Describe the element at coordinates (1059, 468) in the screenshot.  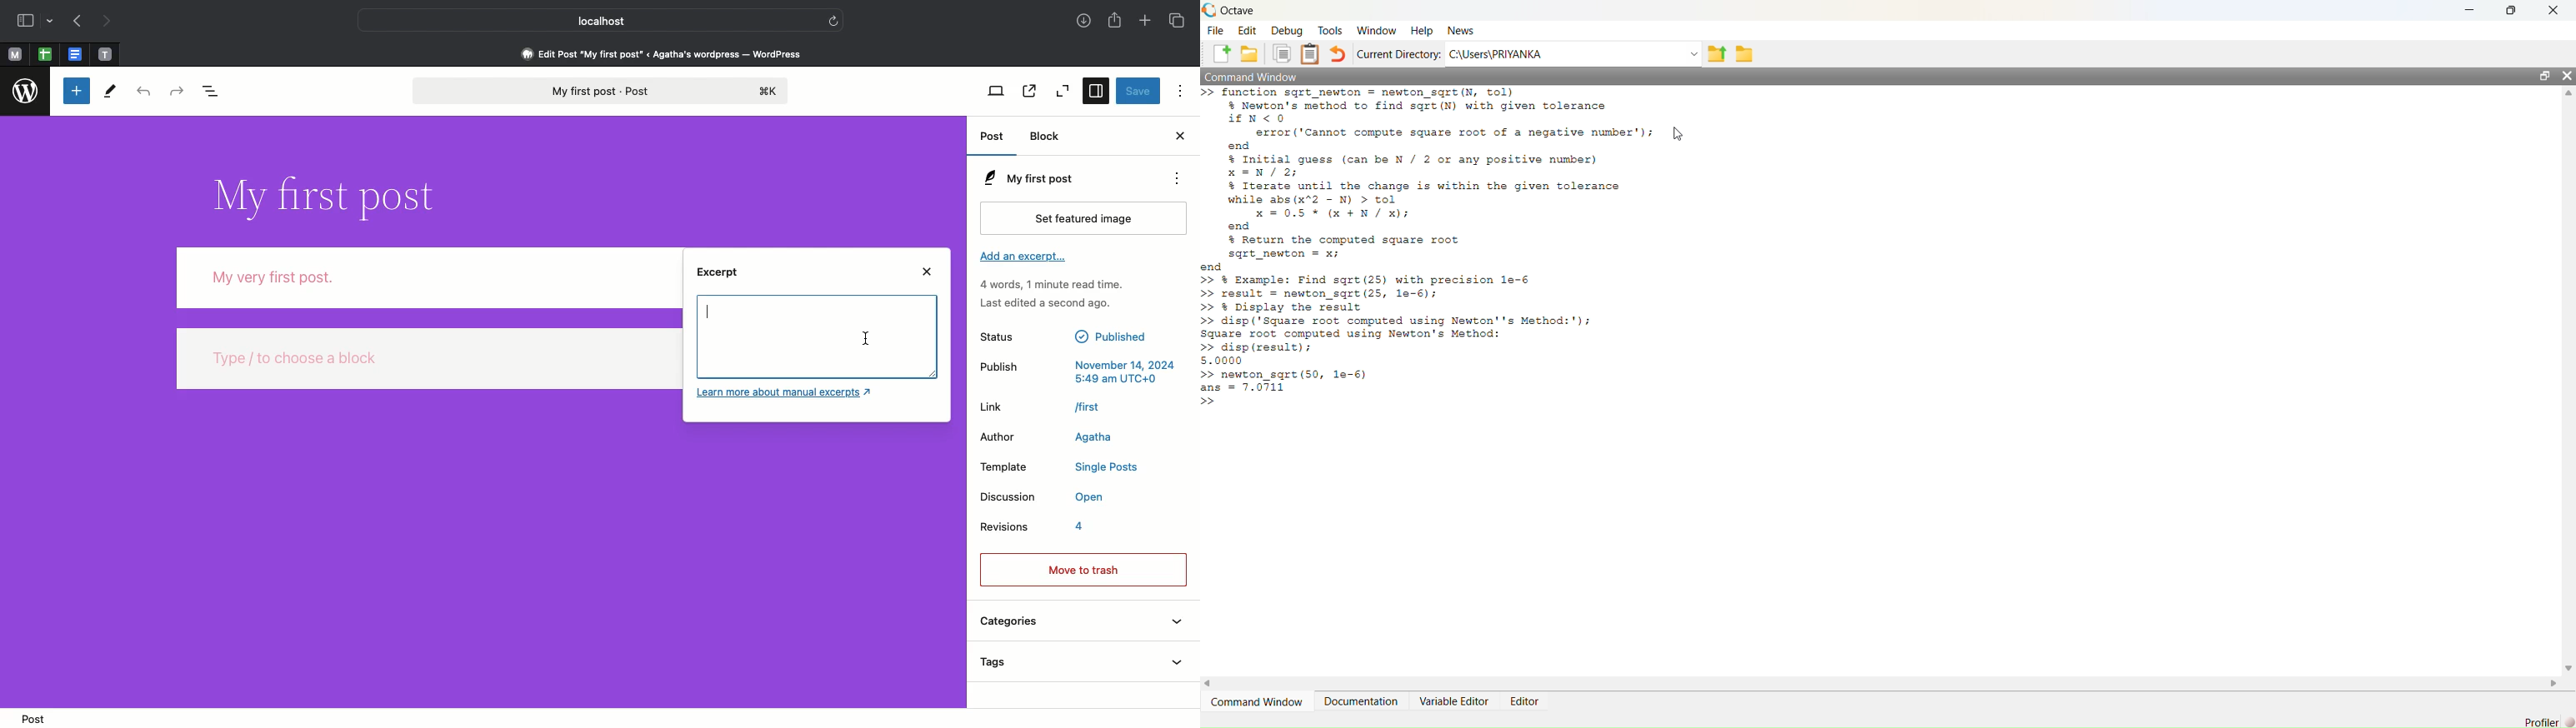
I see `Template` at that location.